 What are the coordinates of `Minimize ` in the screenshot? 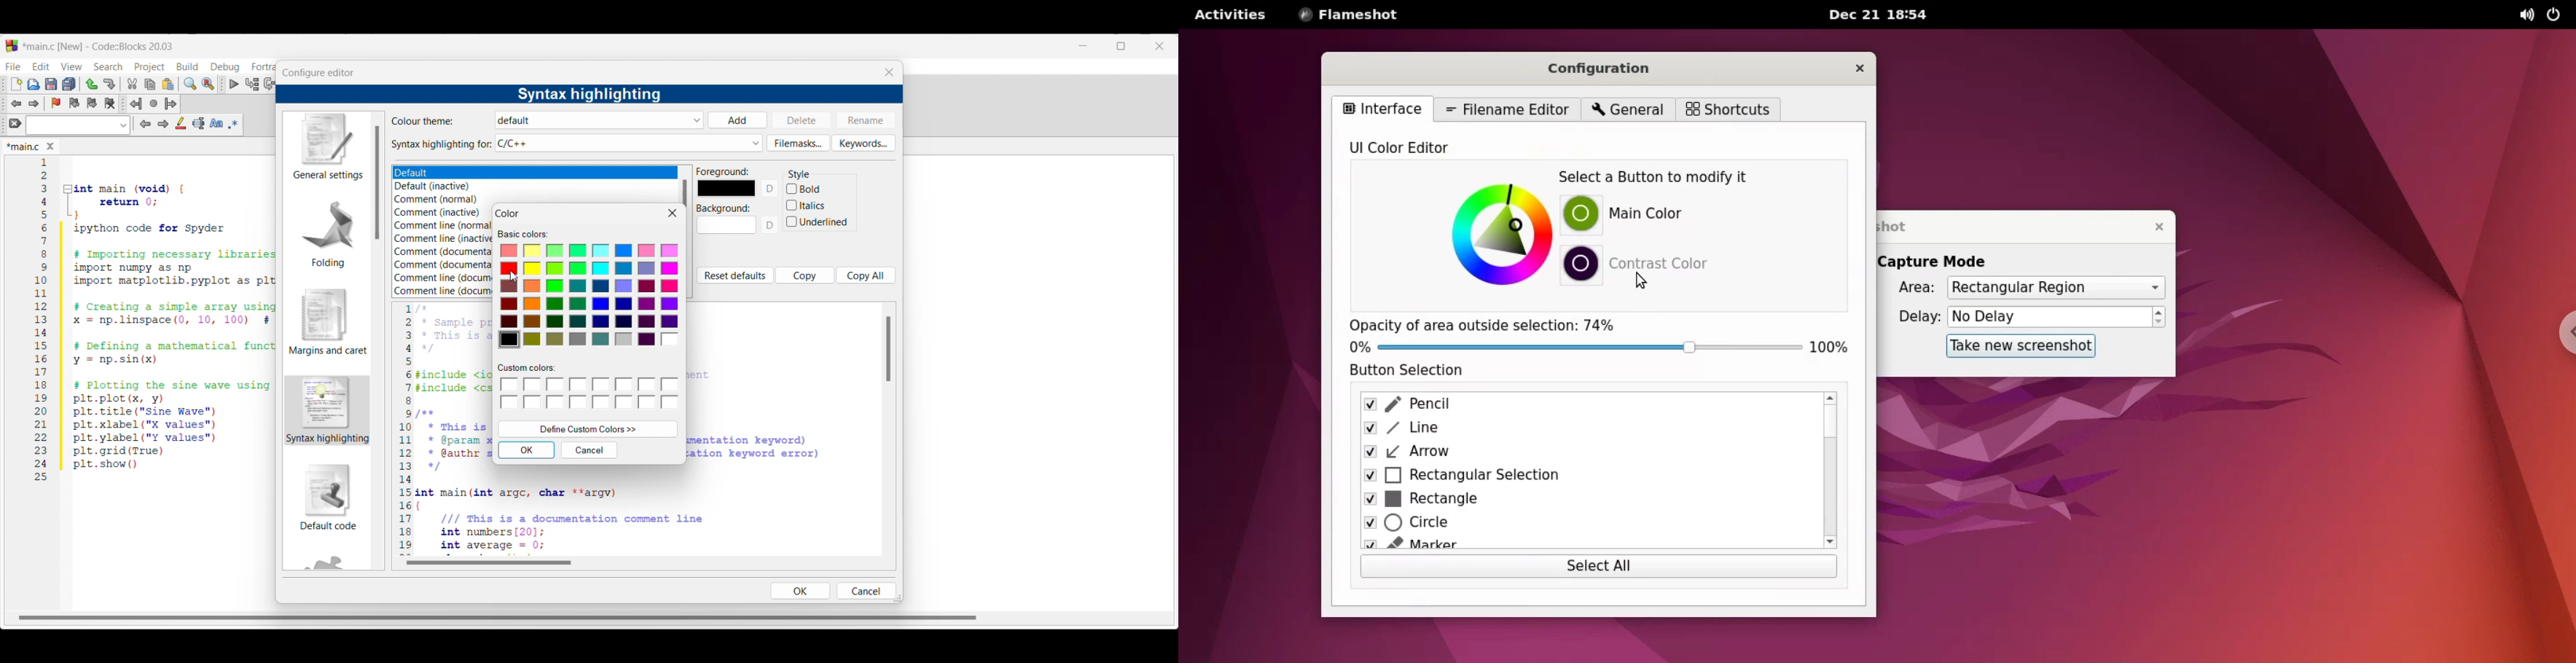 It's located at (1084, 46).